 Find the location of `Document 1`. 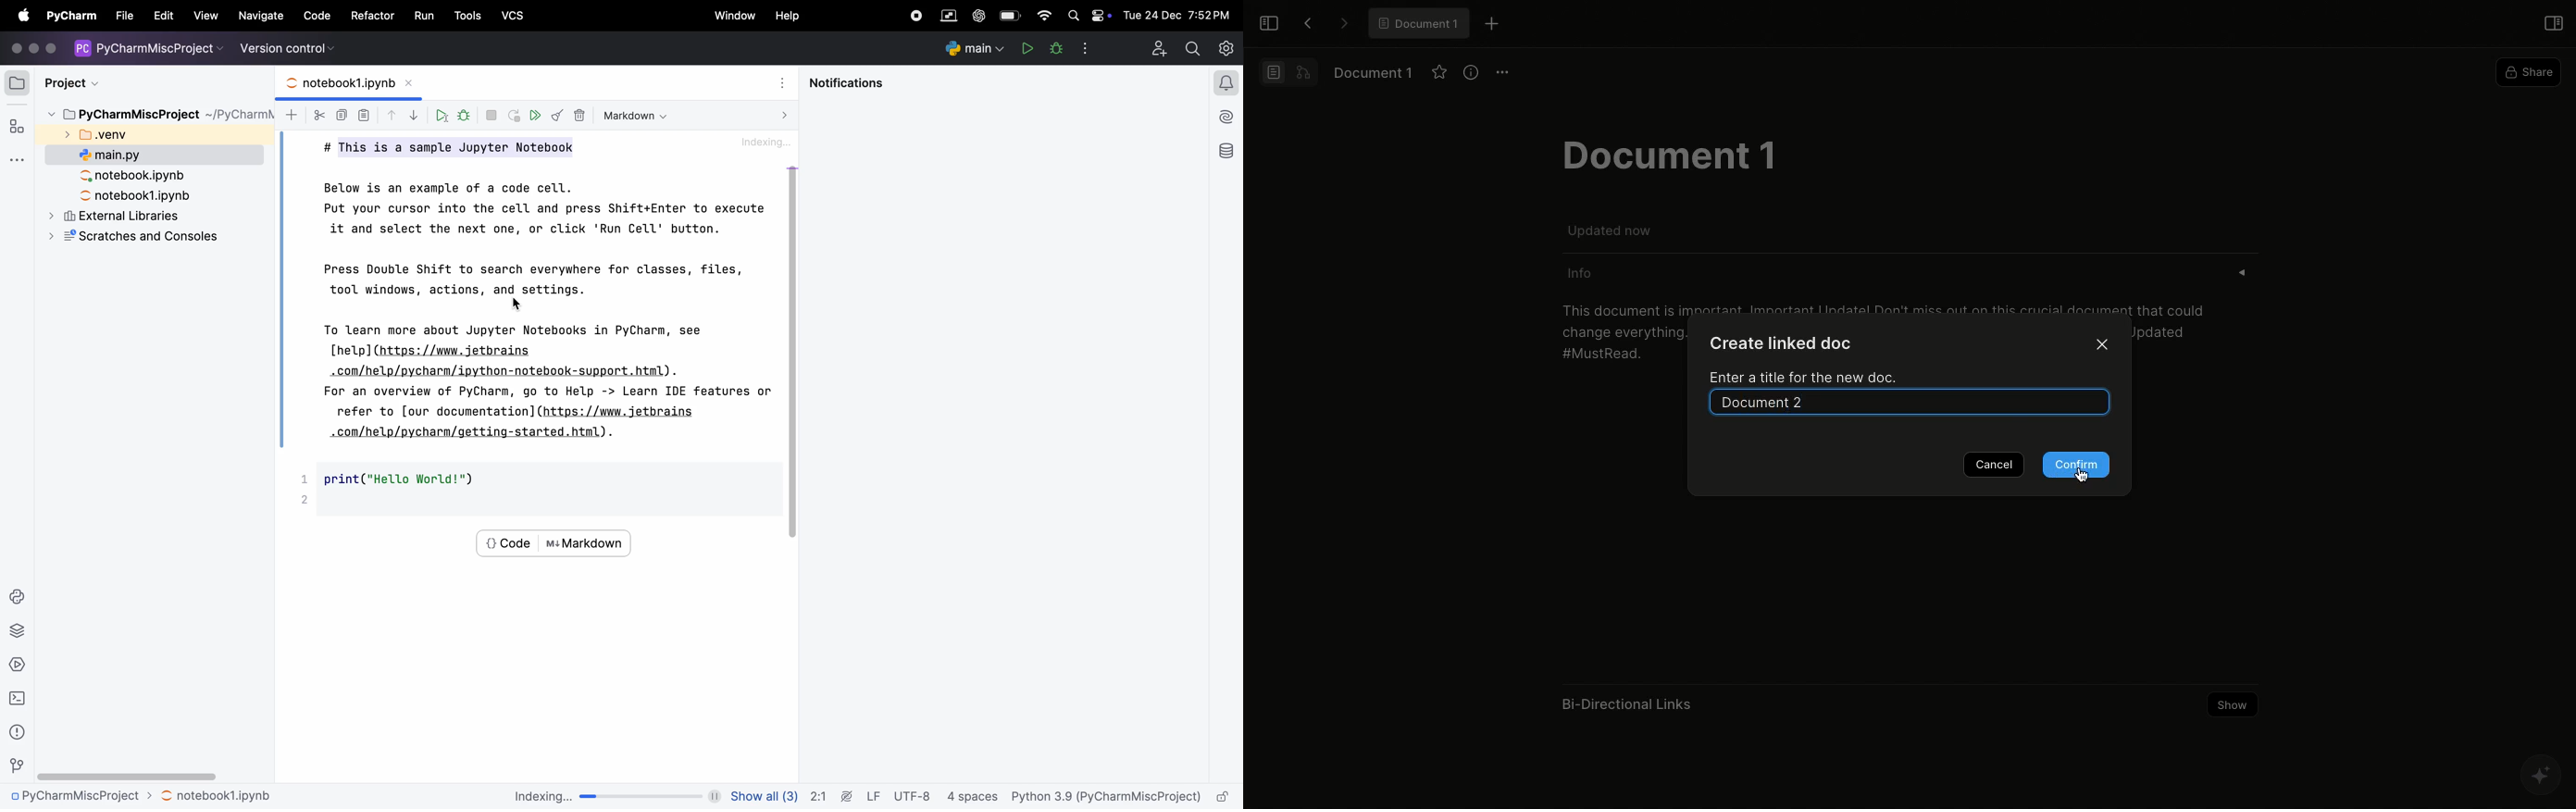

Document 1 is located at coordinates (1667, 154).